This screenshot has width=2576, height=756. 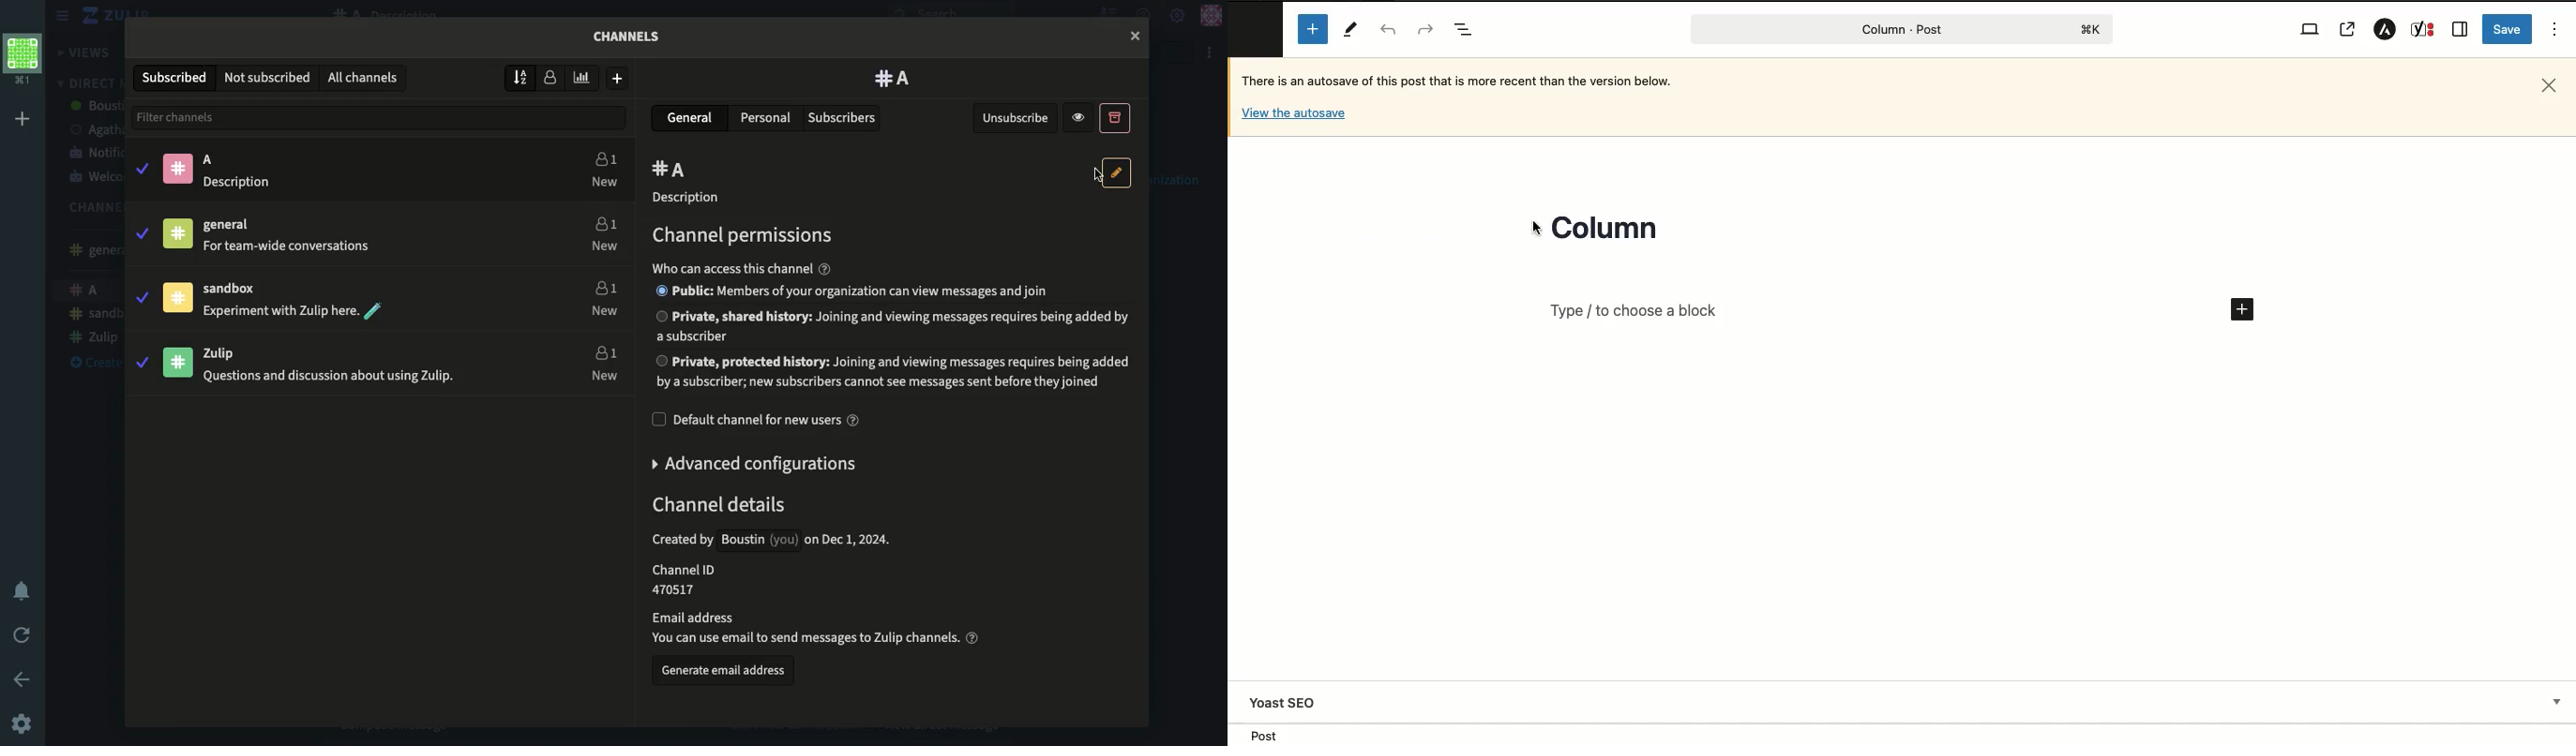 I want to click on General, so click(x=270, y=239).